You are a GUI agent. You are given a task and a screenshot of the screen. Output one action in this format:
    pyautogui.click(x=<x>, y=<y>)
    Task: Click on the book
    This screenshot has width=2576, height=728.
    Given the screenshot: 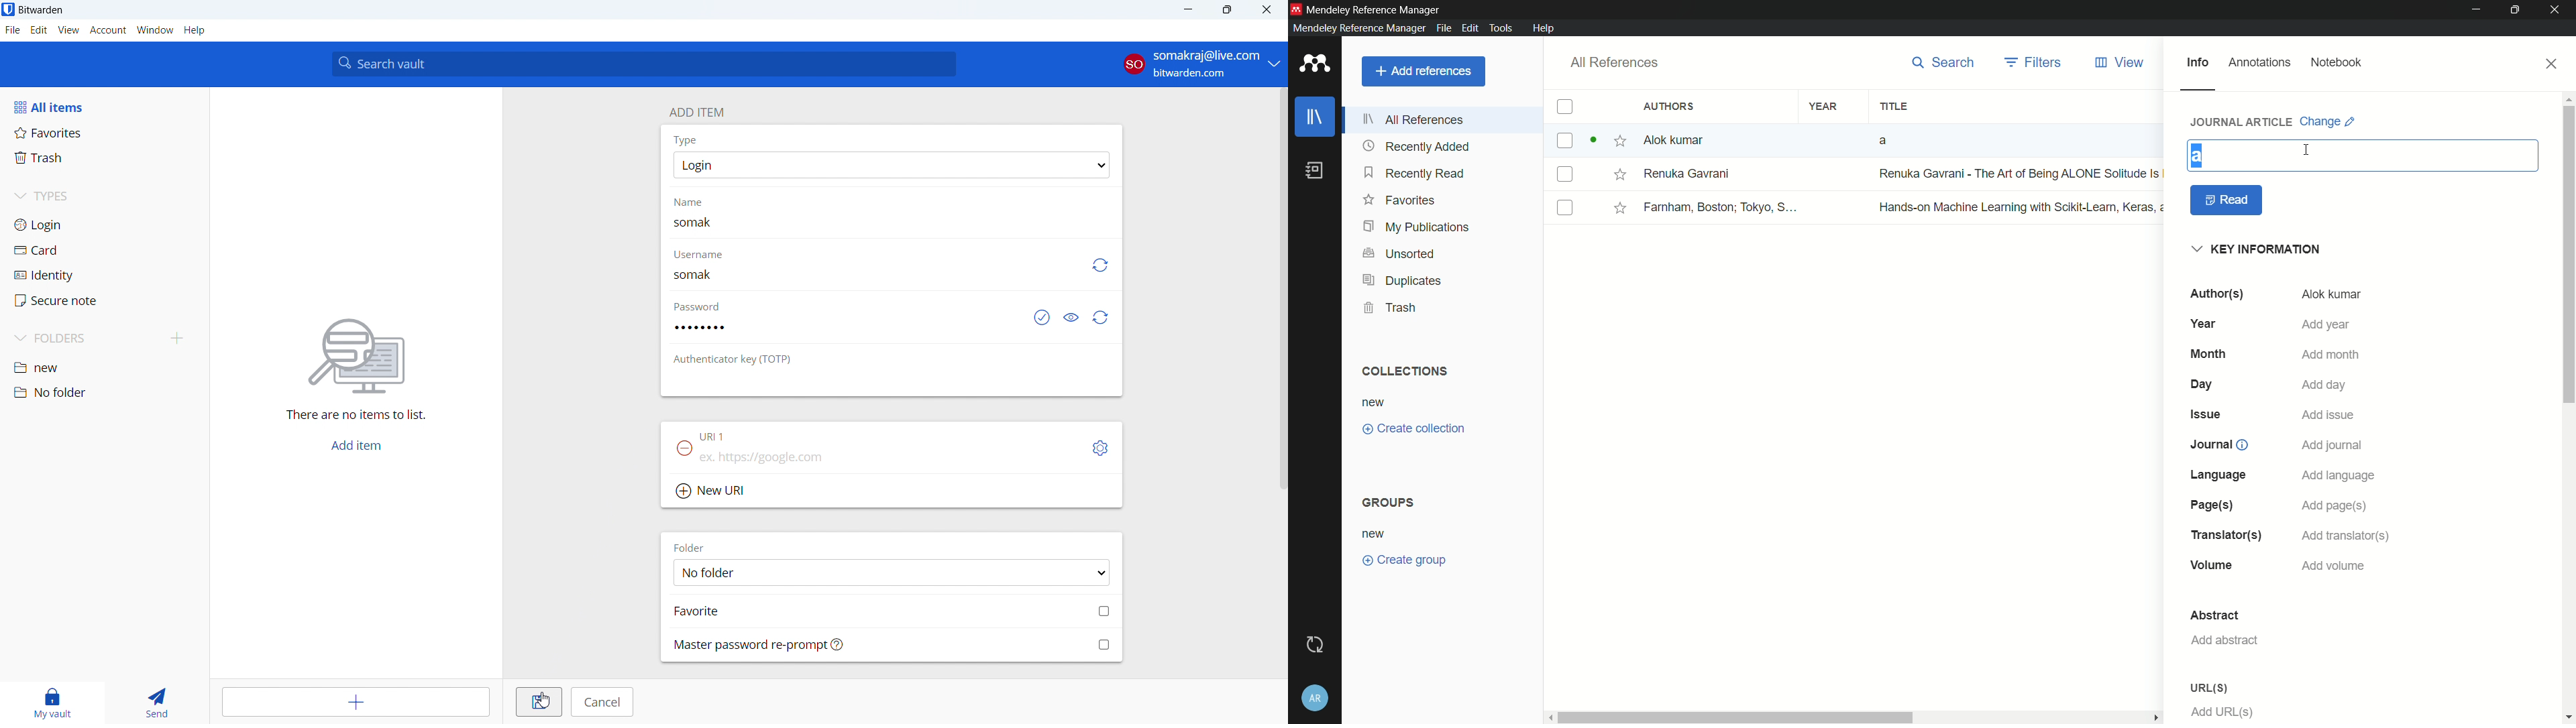 What is the action you would take?
    pyautogui.click(x=1318, y=171)
    